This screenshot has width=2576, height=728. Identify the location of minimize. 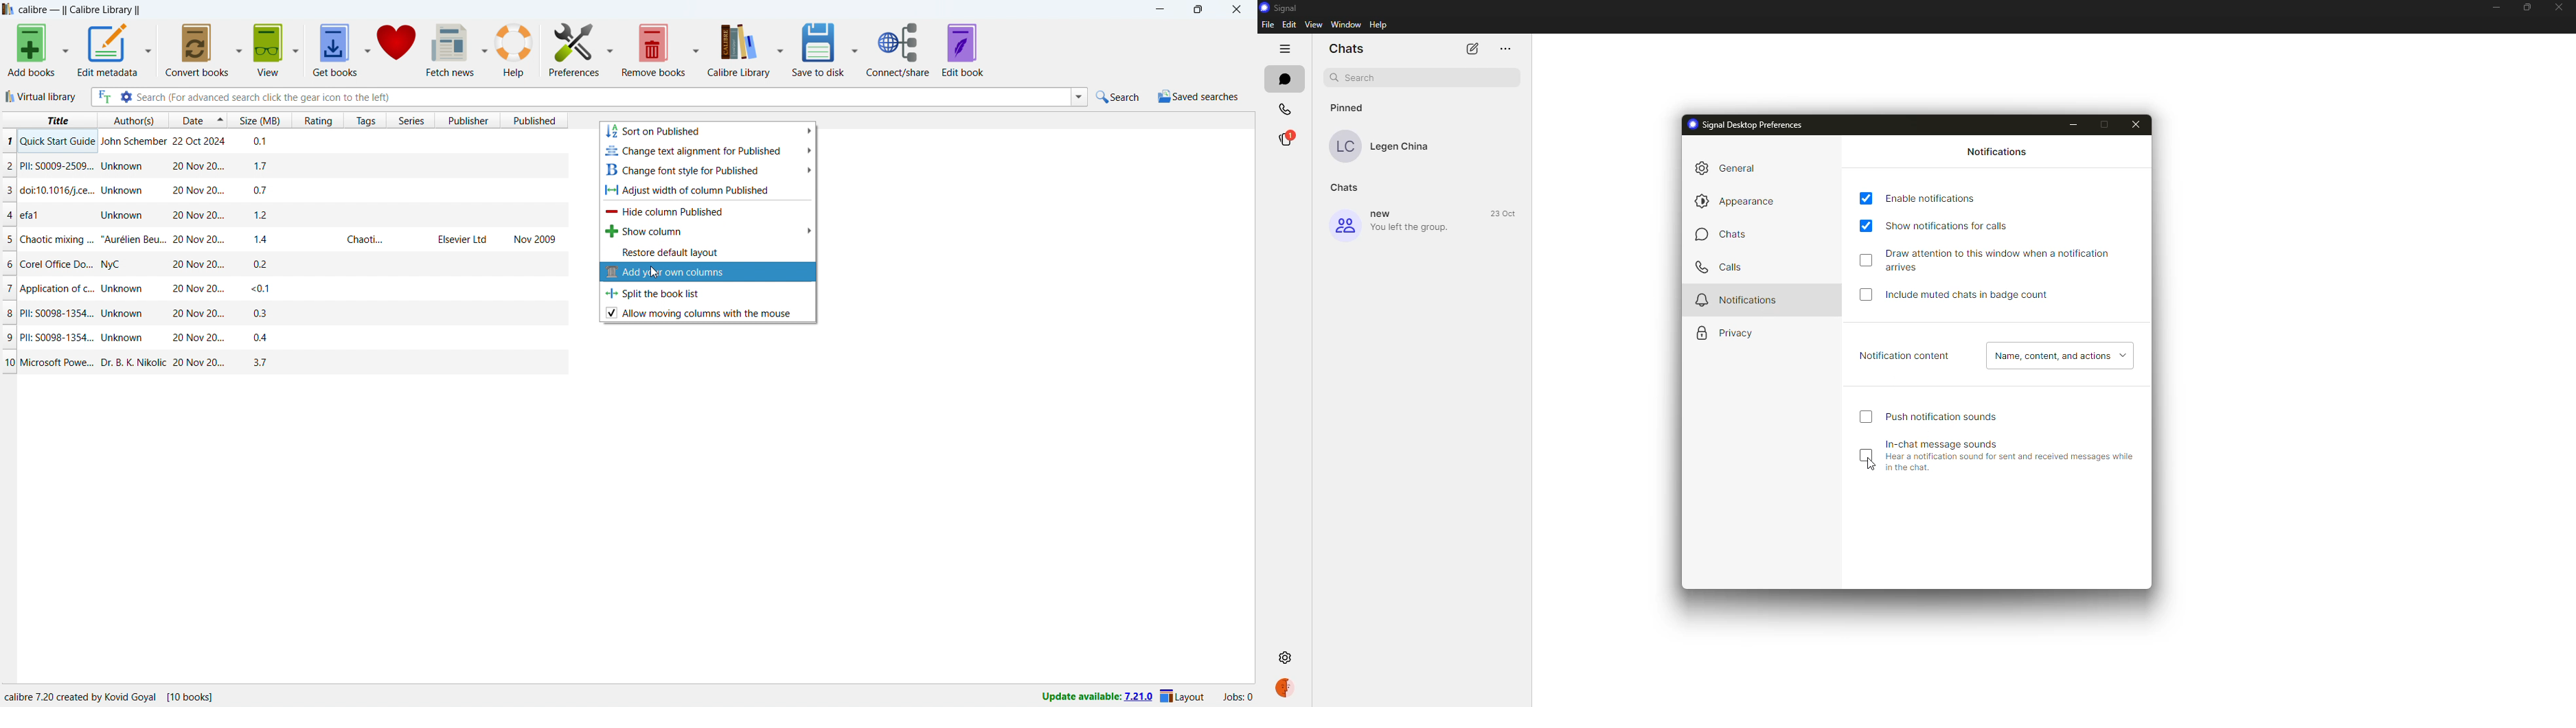
(2073, 124).